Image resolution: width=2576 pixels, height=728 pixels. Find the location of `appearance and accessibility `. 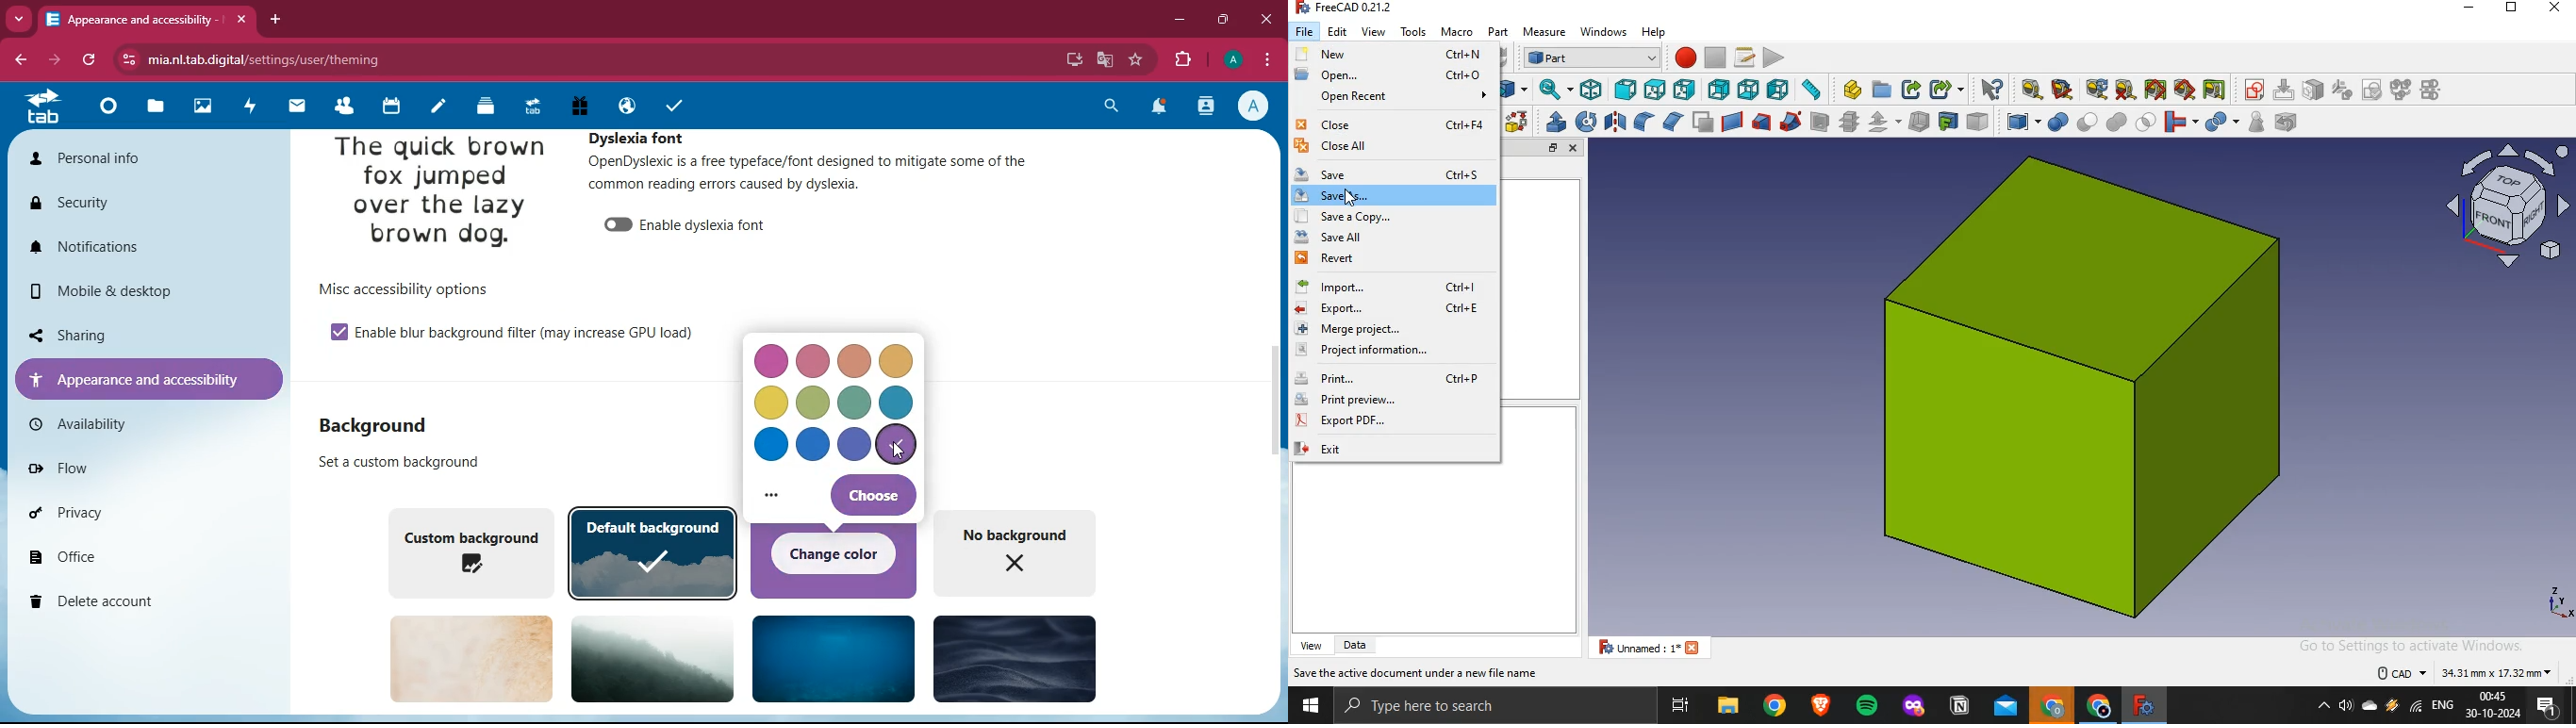

appearance and accessibility  is located at coordinates (148, 377).